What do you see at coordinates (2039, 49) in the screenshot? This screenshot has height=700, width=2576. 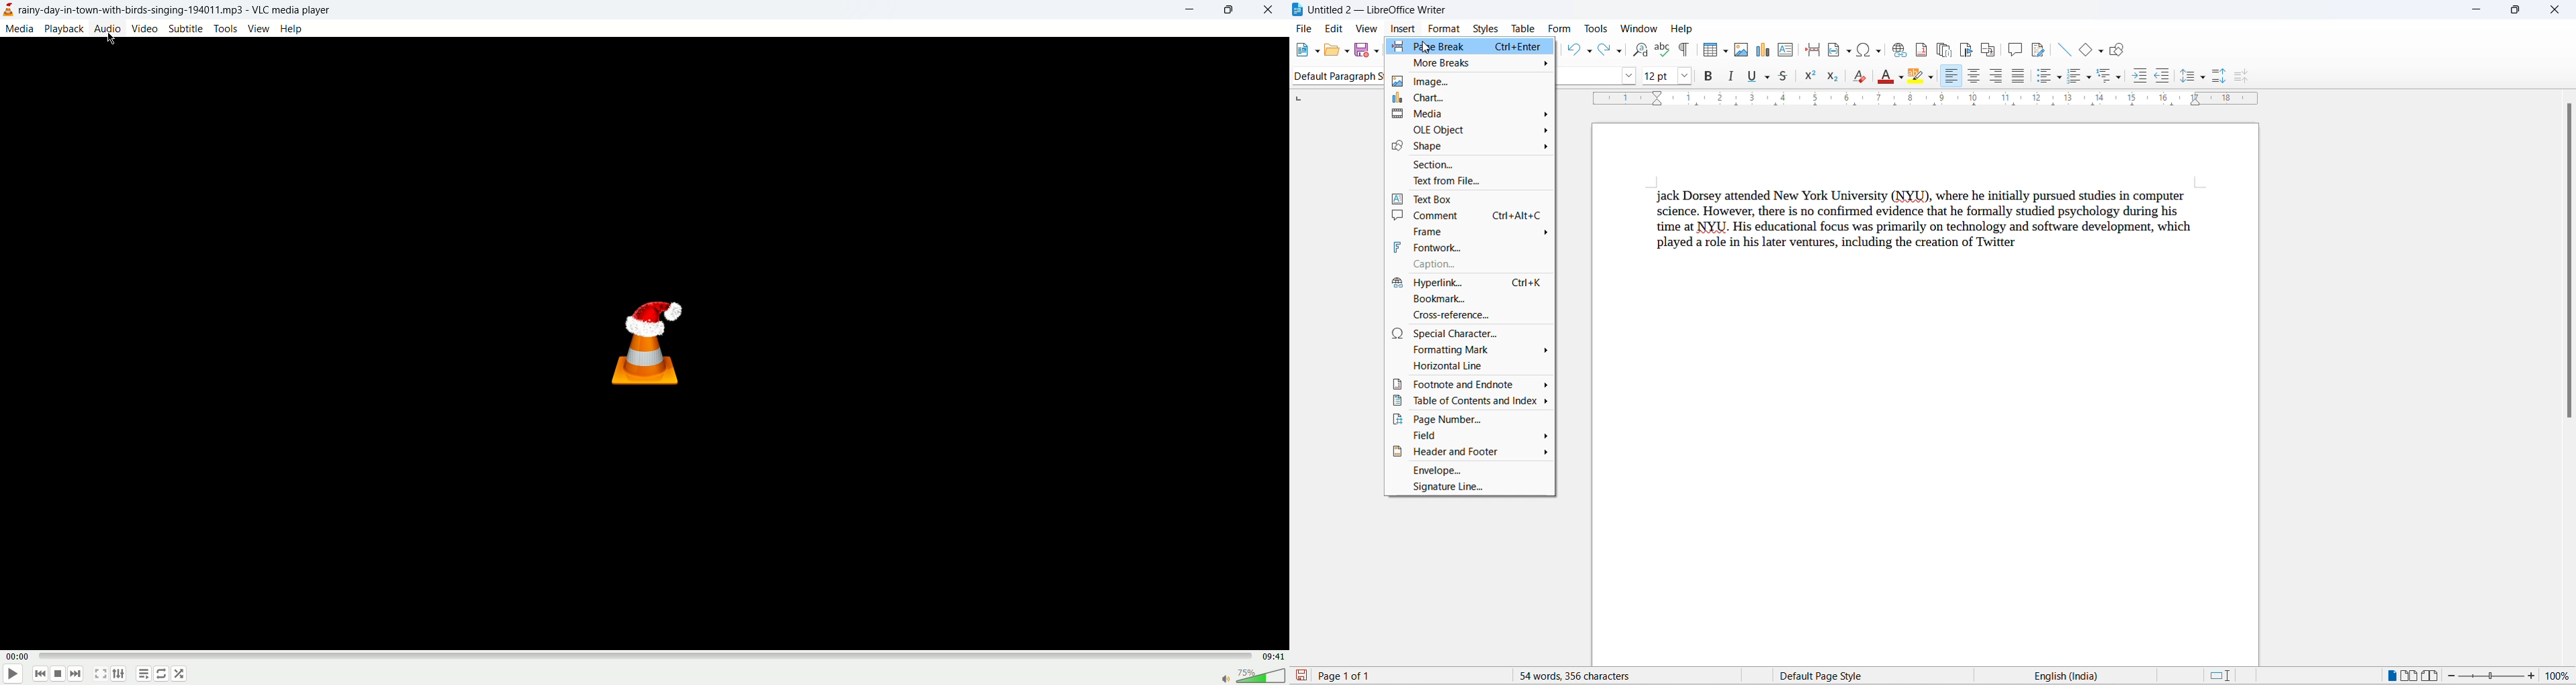 I see `show track changes functions` at bounding box center [2039, 49].